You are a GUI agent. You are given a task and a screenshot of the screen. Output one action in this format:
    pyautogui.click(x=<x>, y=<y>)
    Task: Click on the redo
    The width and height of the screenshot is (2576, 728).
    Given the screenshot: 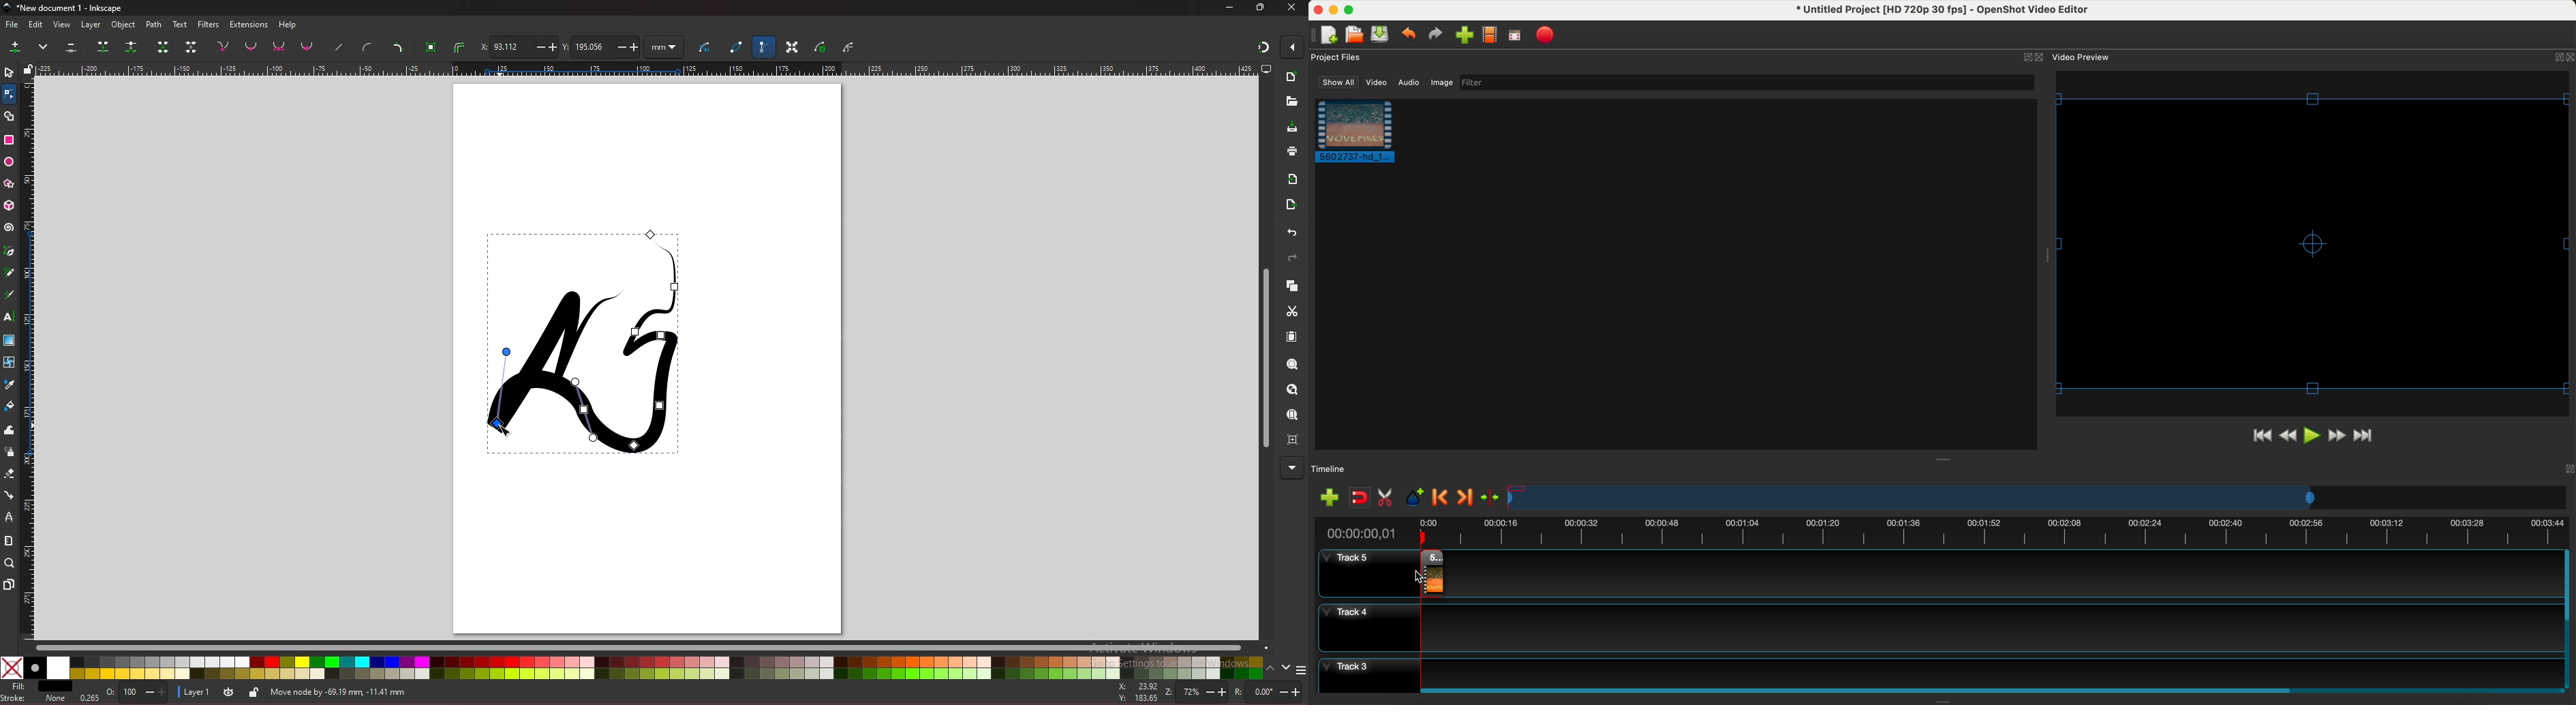 What is the action you would take?
    pyautogui.click(x=1292, y=258)
    